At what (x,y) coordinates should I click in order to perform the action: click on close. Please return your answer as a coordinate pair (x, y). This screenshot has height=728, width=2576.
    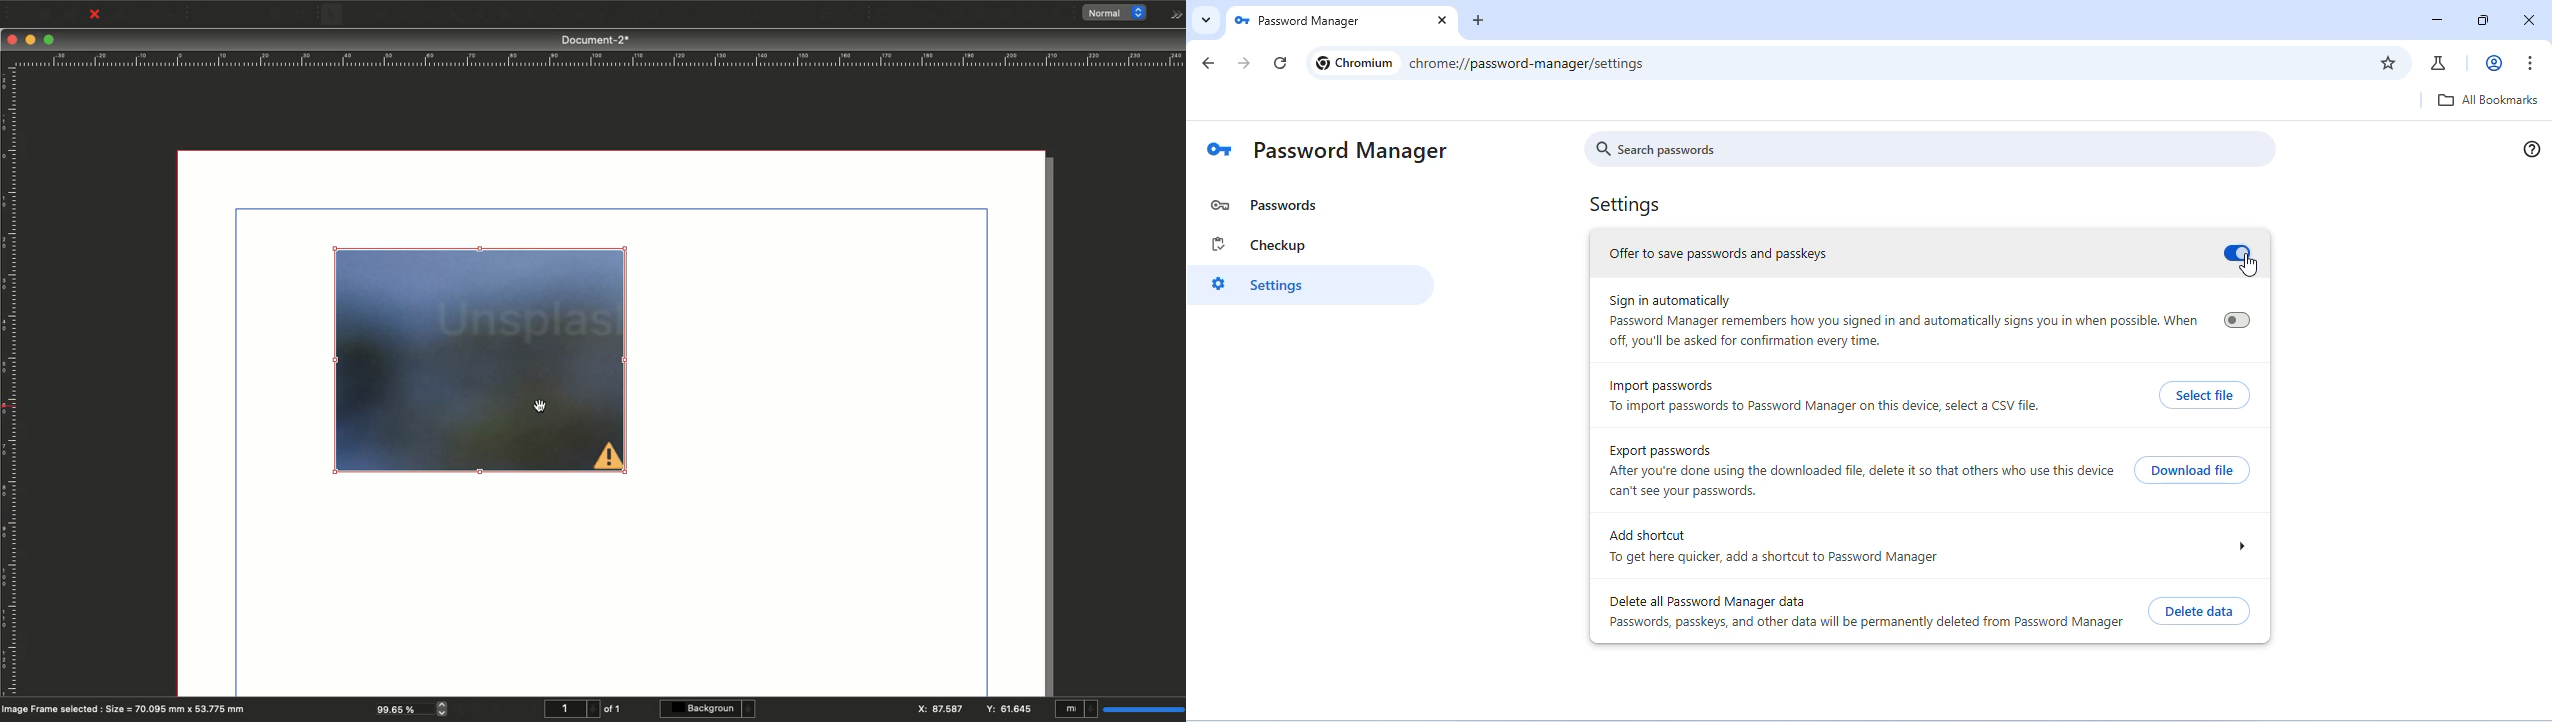
    Looking at the image, I should click on (2532, 21).